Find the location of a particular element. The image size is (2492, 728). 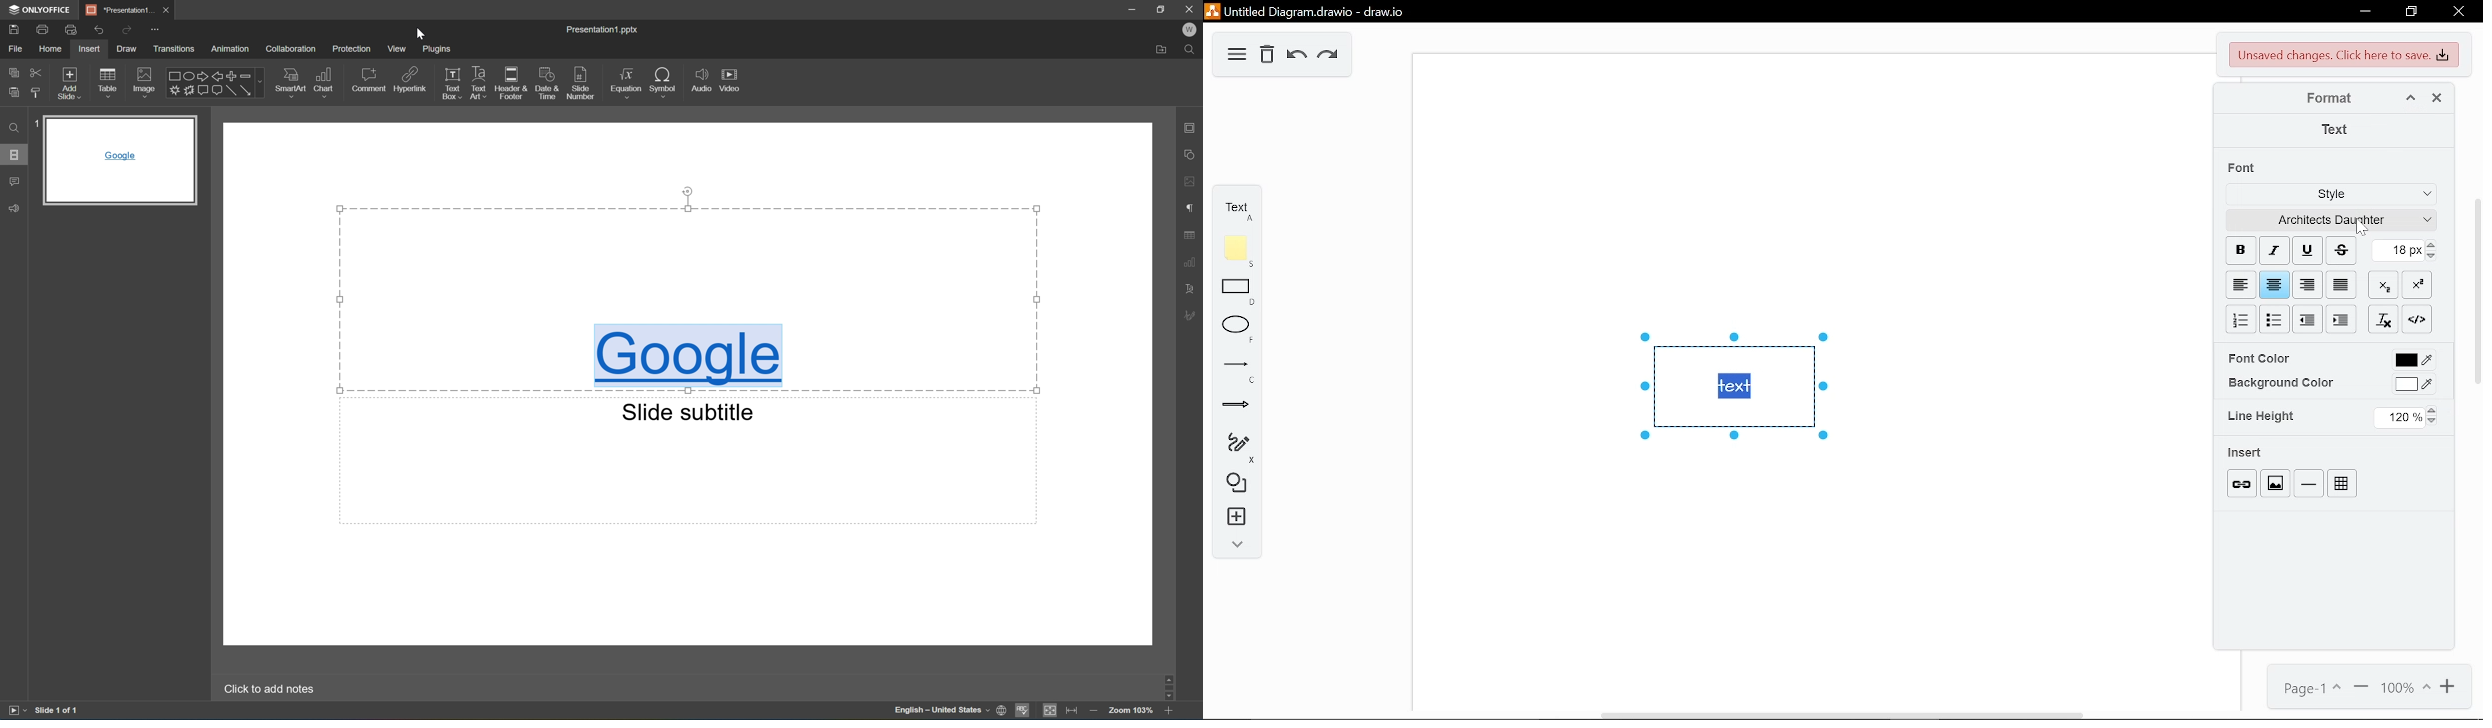

Text art settings is located at coordinates (1193, 287).